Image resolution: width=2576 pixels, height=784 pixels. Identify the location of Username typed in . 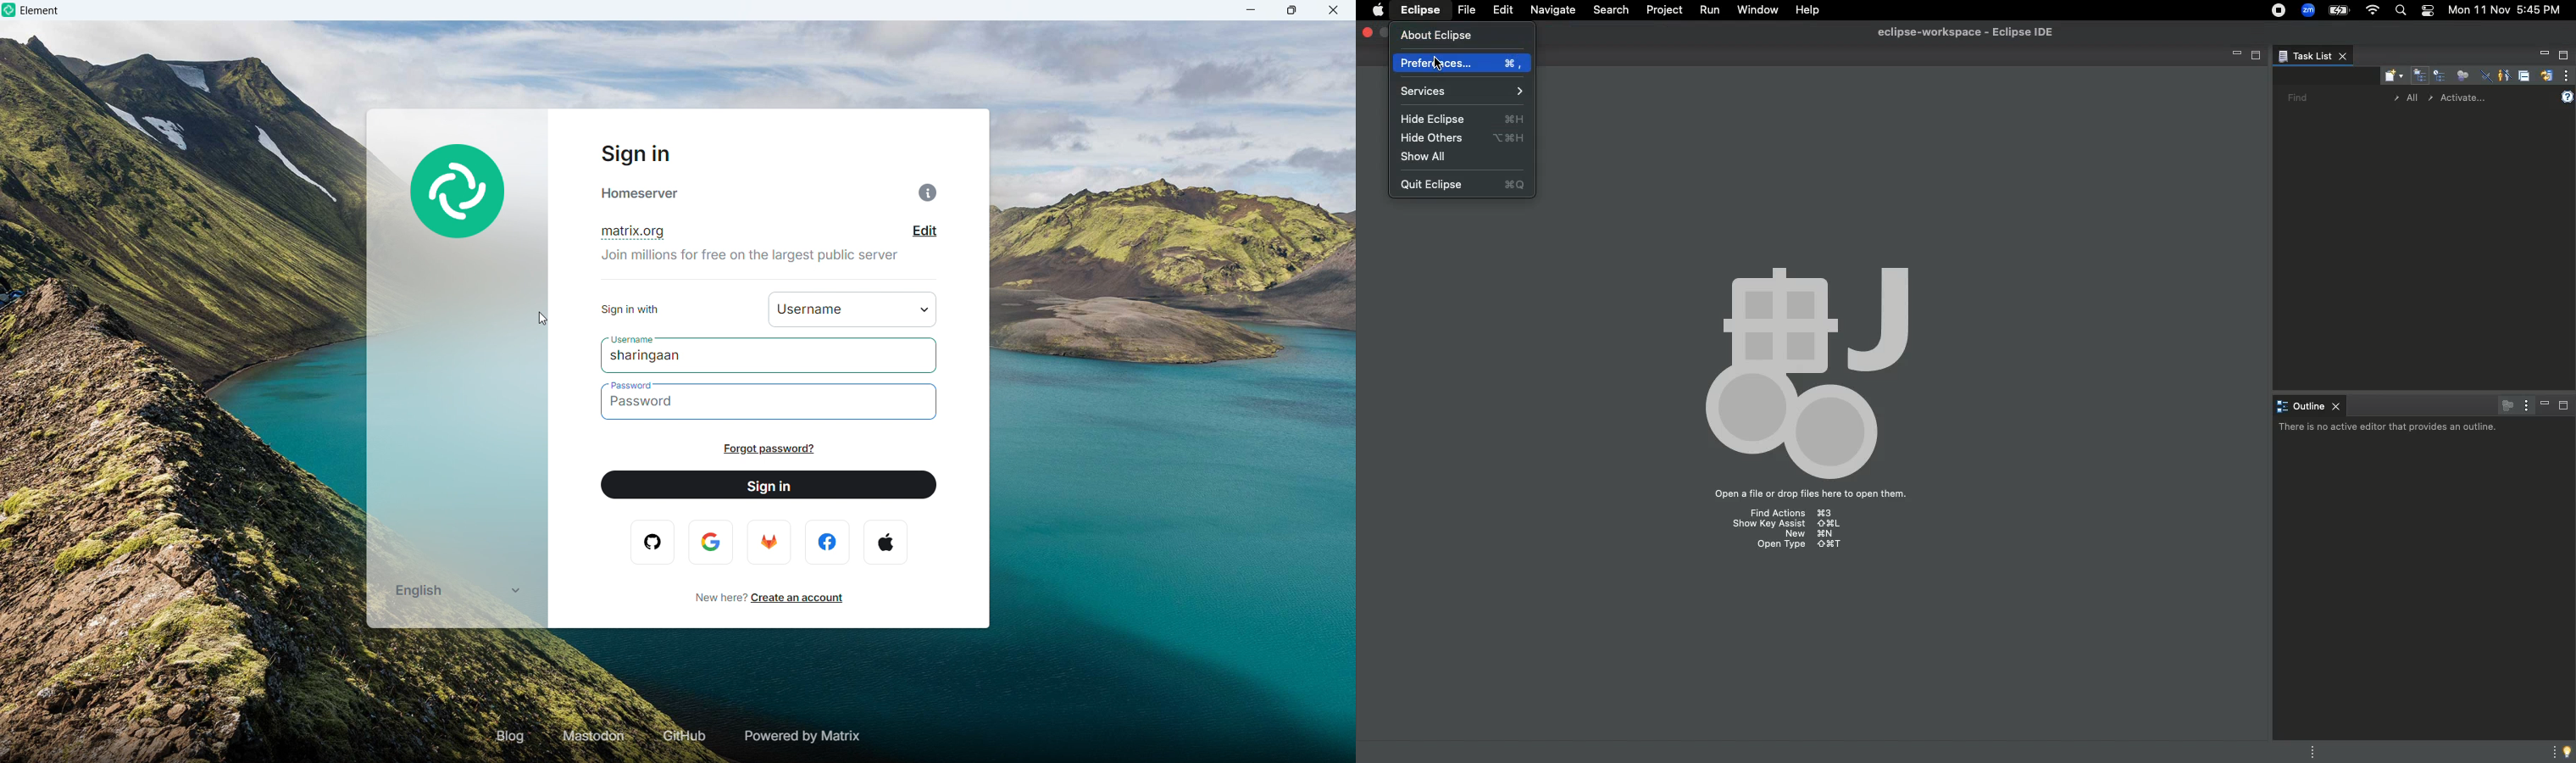
(650, 357).